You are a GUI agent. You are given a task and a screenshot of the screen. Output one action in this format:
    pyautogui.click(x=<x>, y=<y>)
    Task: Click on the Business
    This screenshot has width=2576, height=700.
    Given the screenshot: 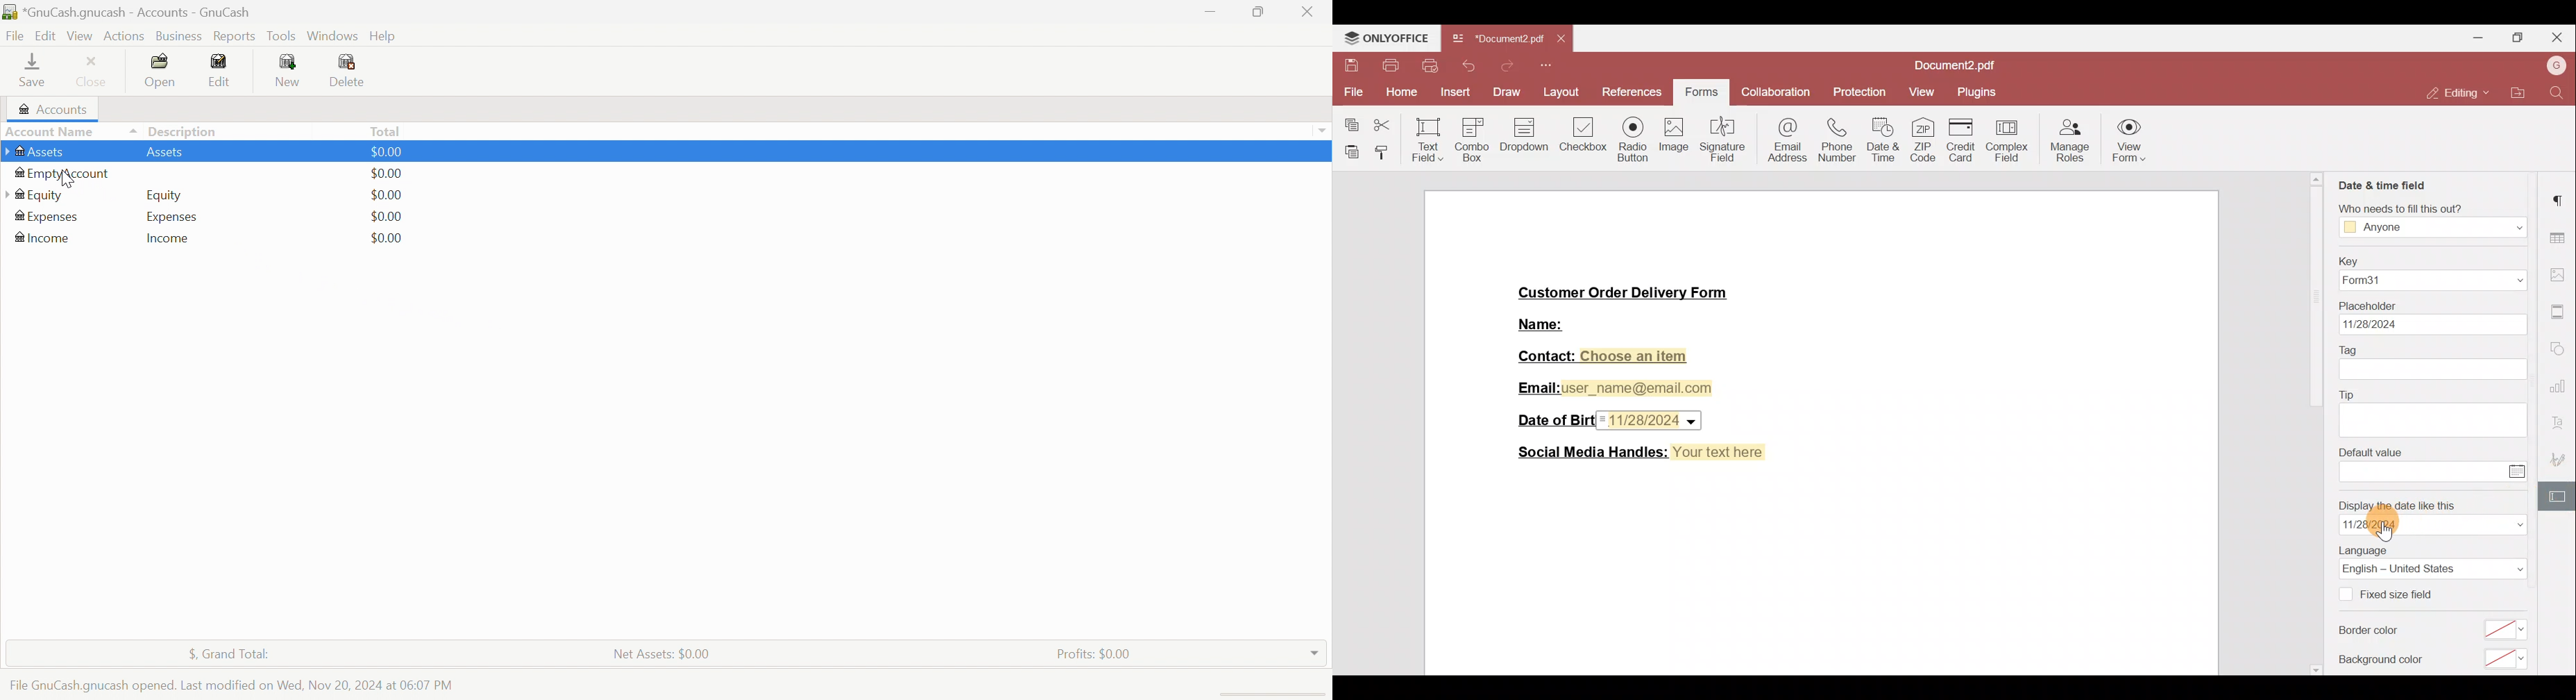 What is the action you would take?
    pyautogui.click(x=180, y=37)
    